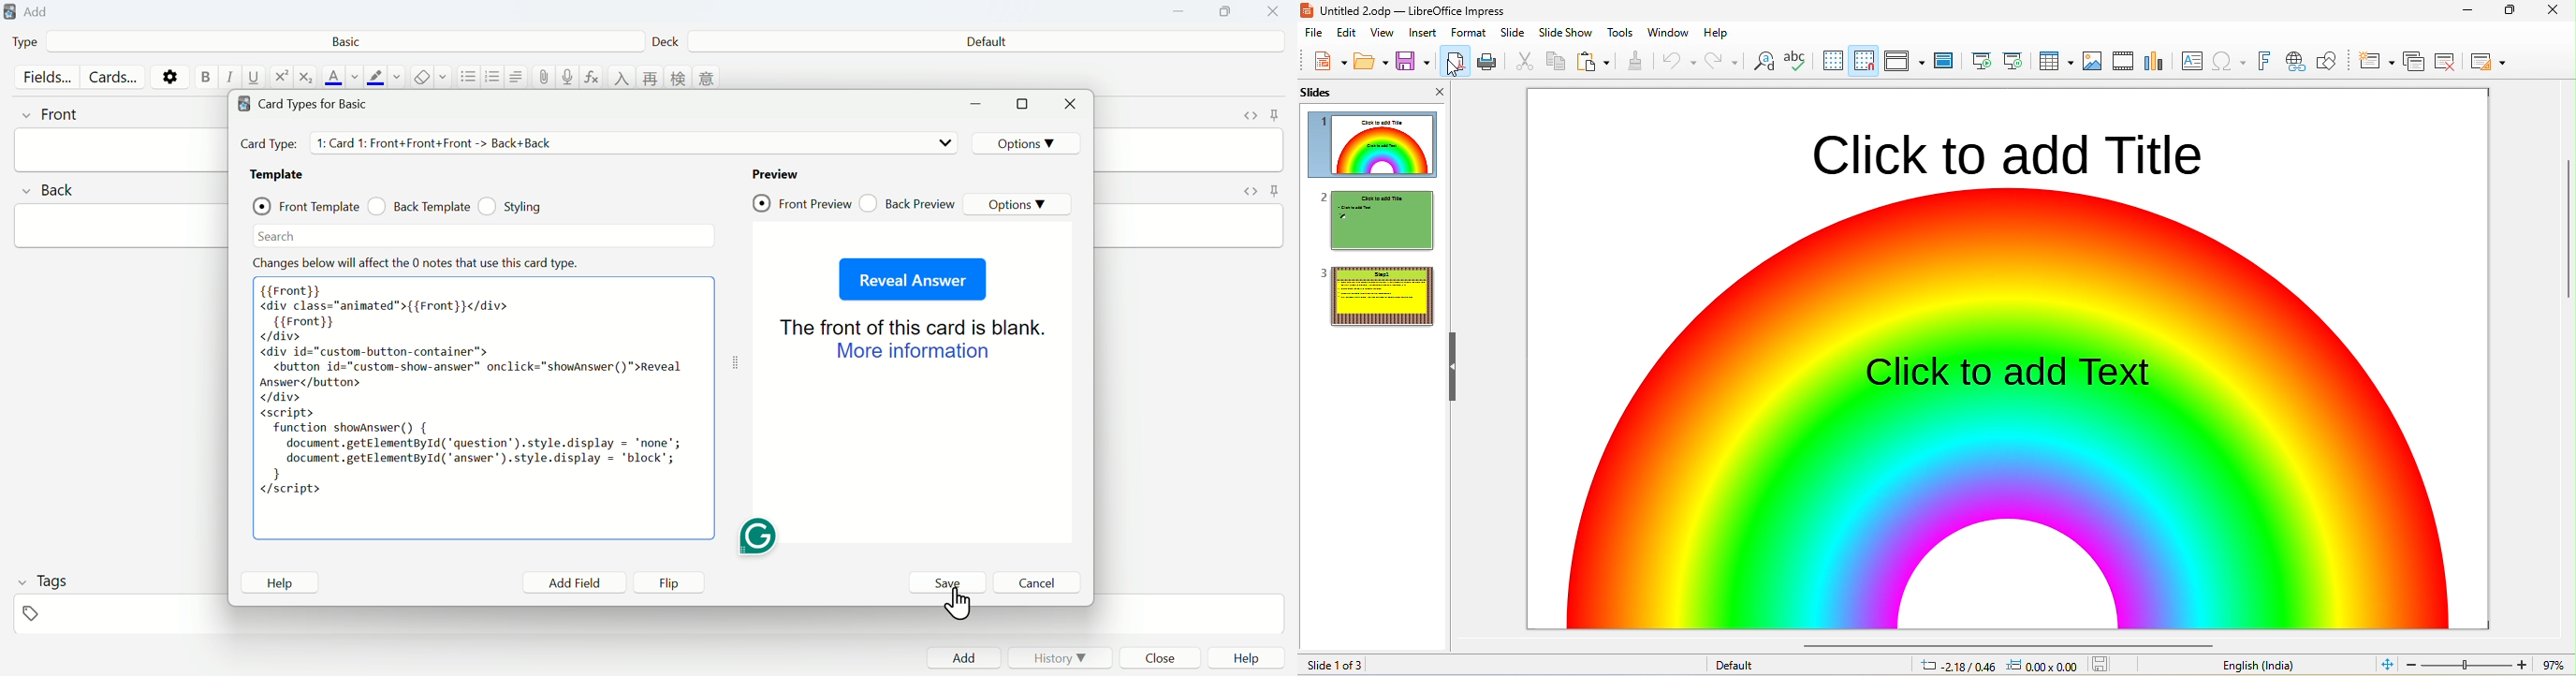  What do you see at coordinates (948, 583) in the screenshot?
I see `Save` at bounding box center [948, 583].